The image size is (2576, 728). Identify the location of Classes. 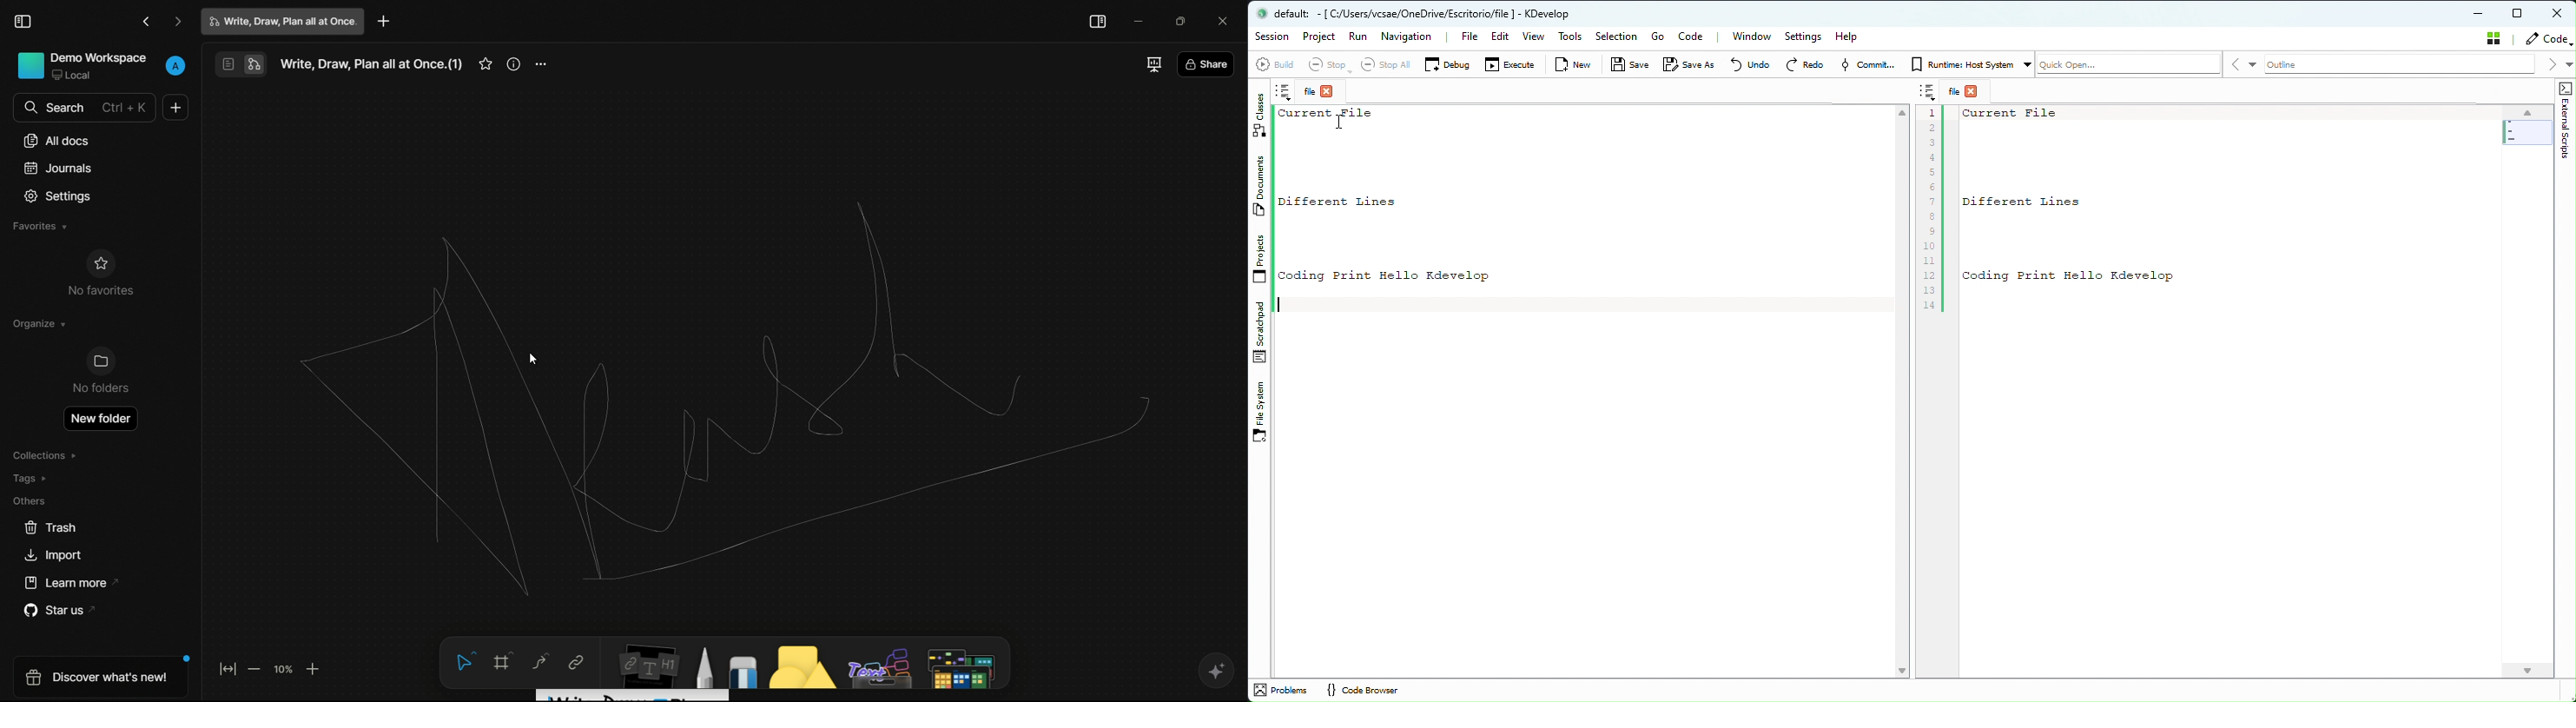
(1260, 115).